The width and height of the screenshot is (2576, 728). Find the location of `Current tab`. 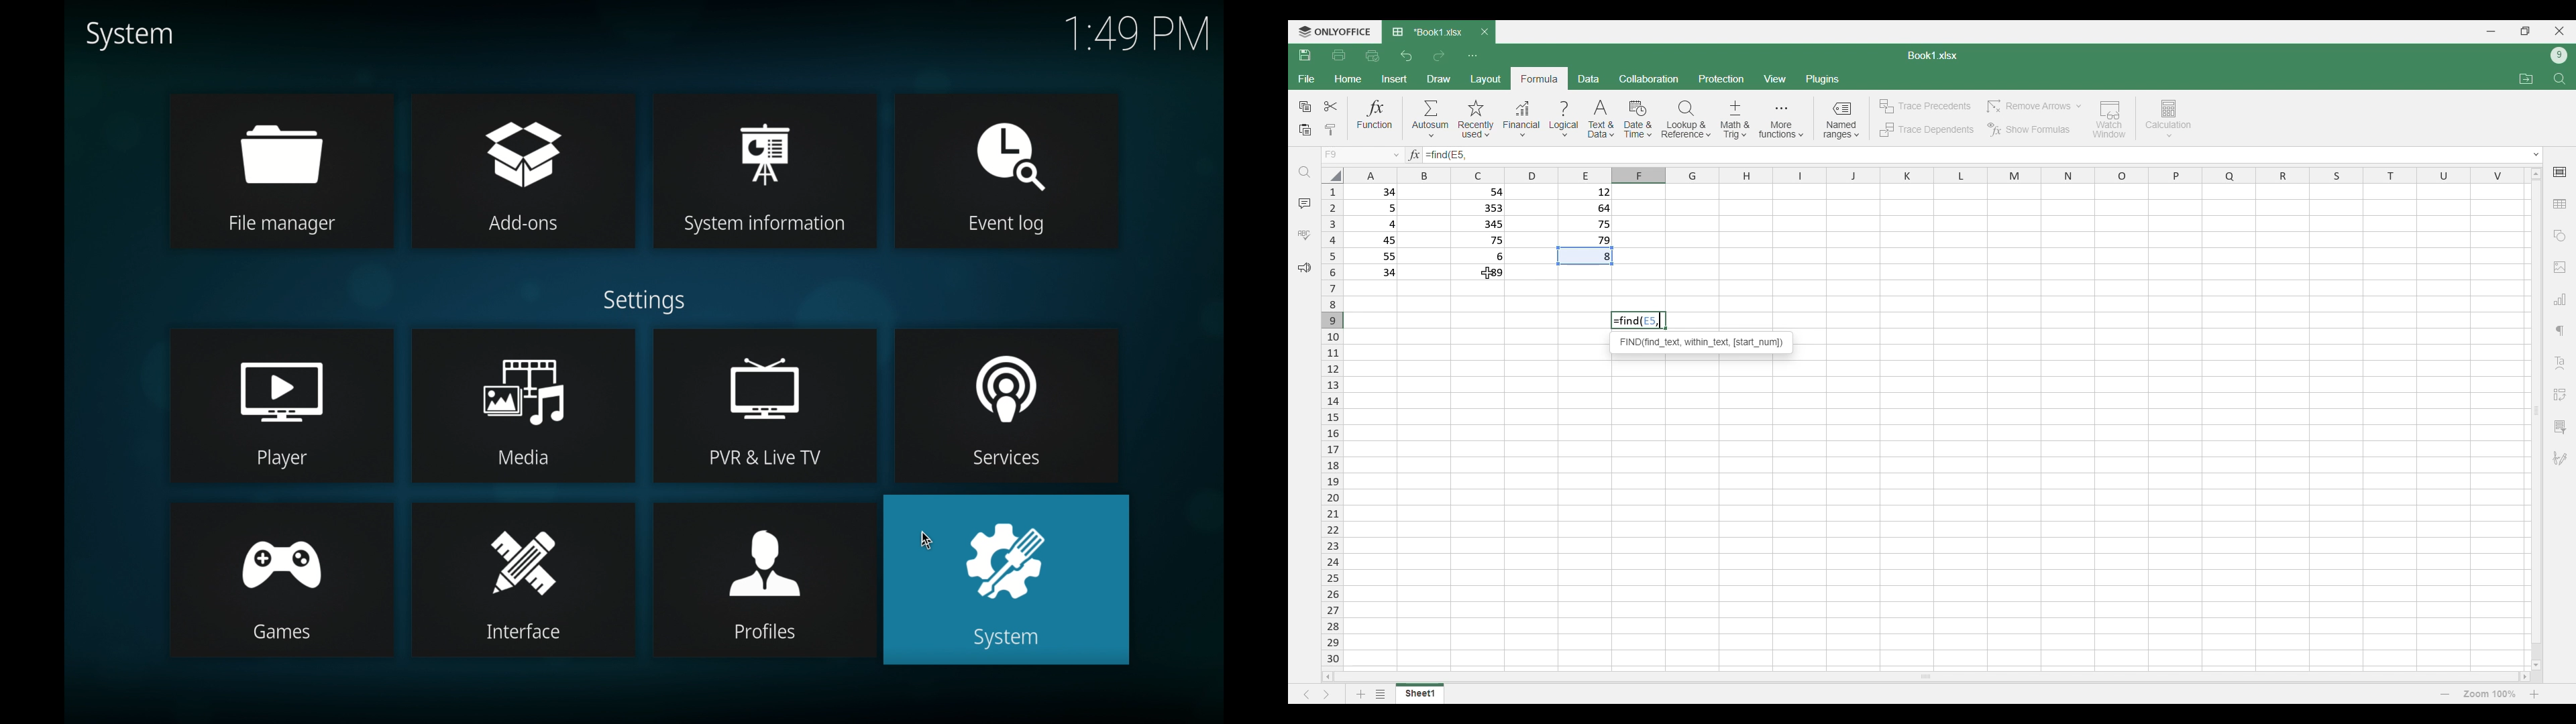

Current tab is located at coordinates (1427, 33).